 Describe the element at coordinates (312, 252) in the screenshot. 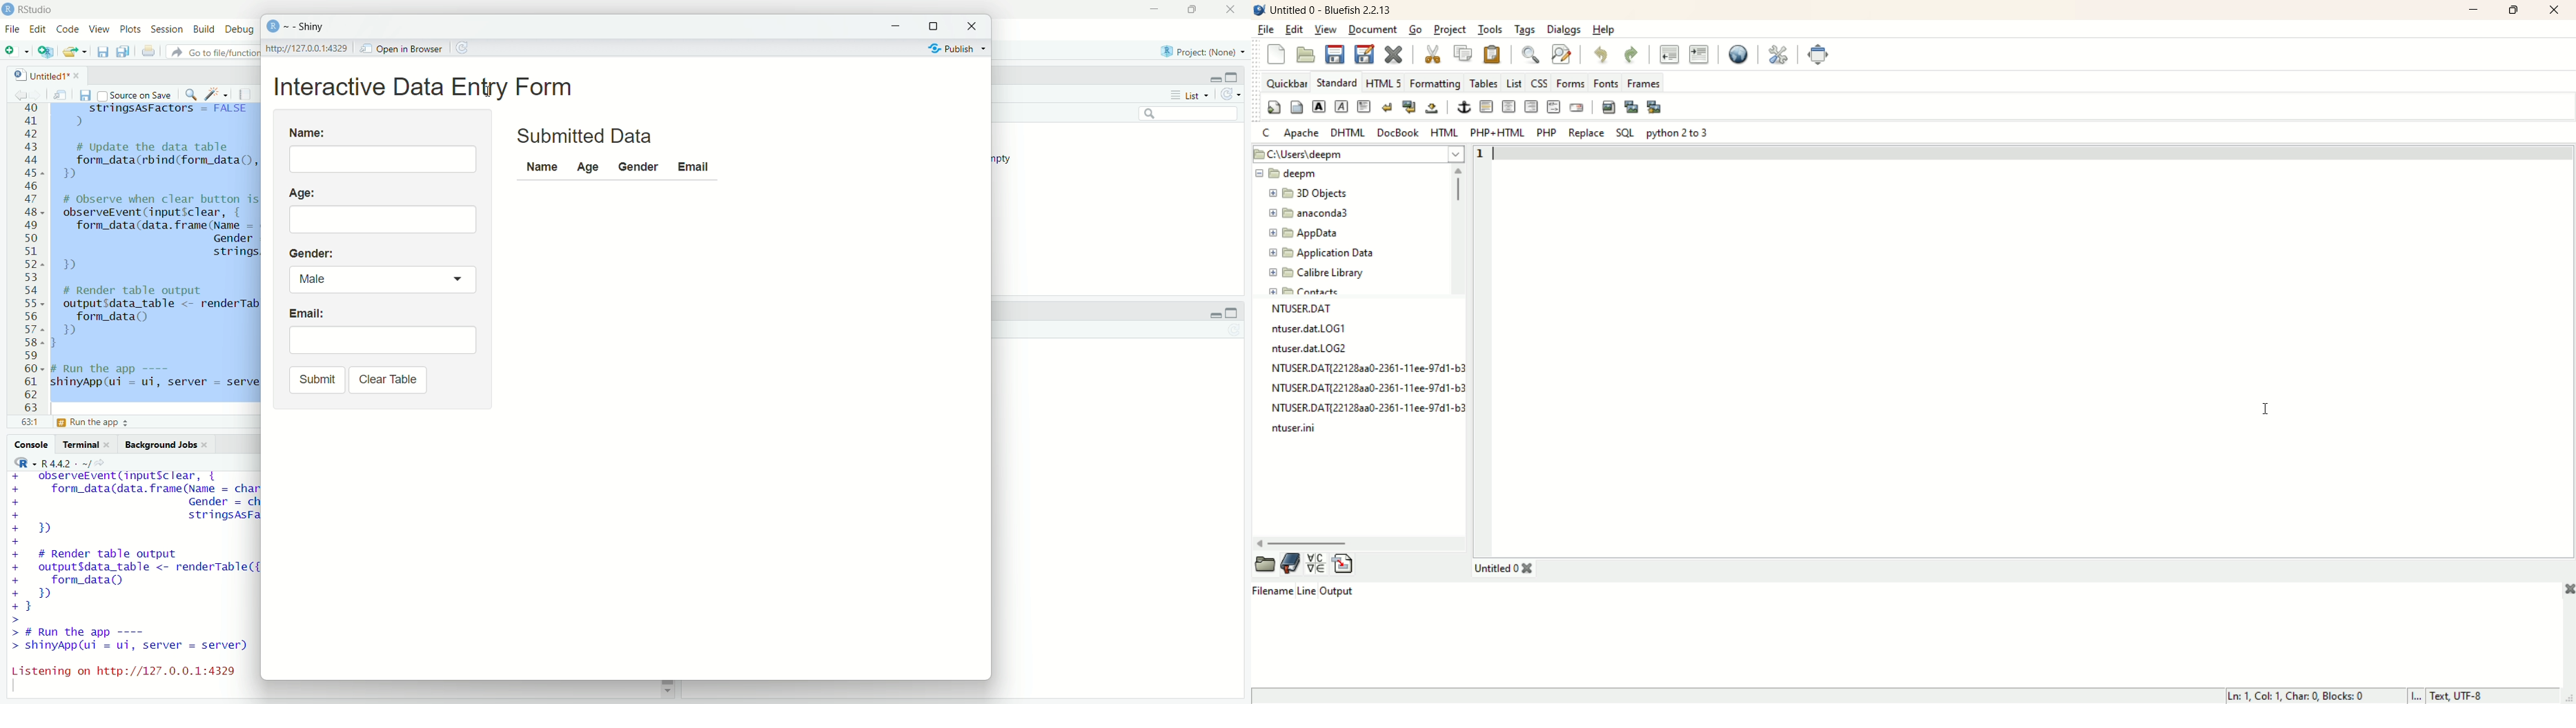

I see `Gender:` at that location.